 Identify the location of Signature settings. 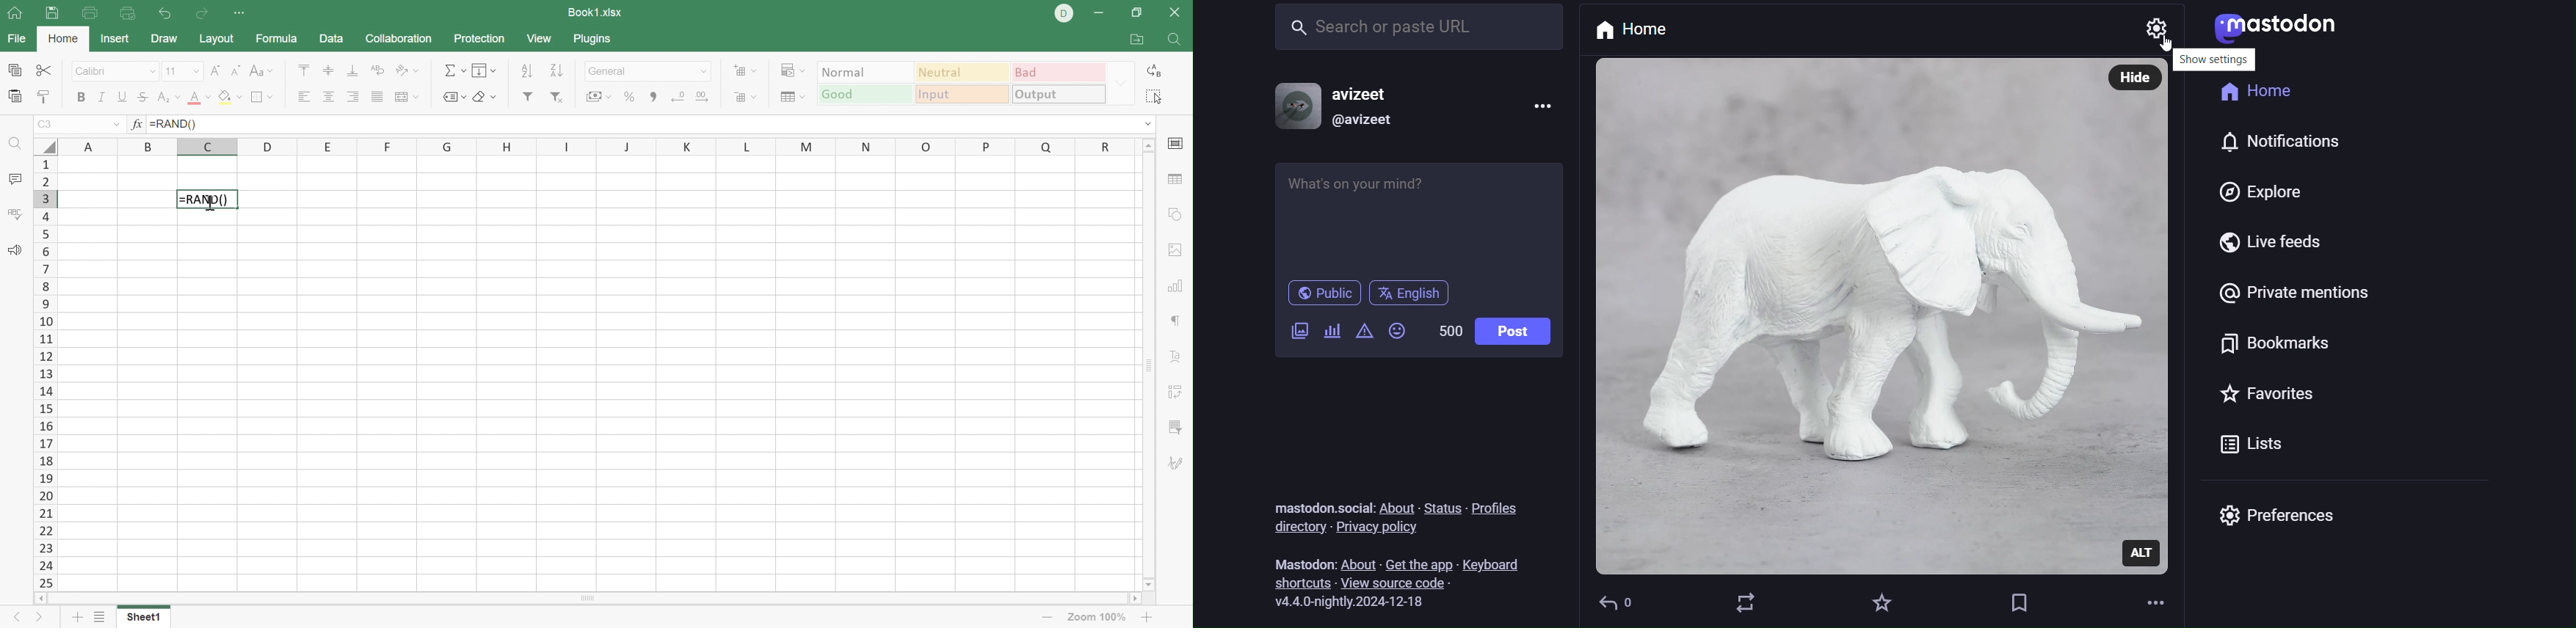
(1178, 466).